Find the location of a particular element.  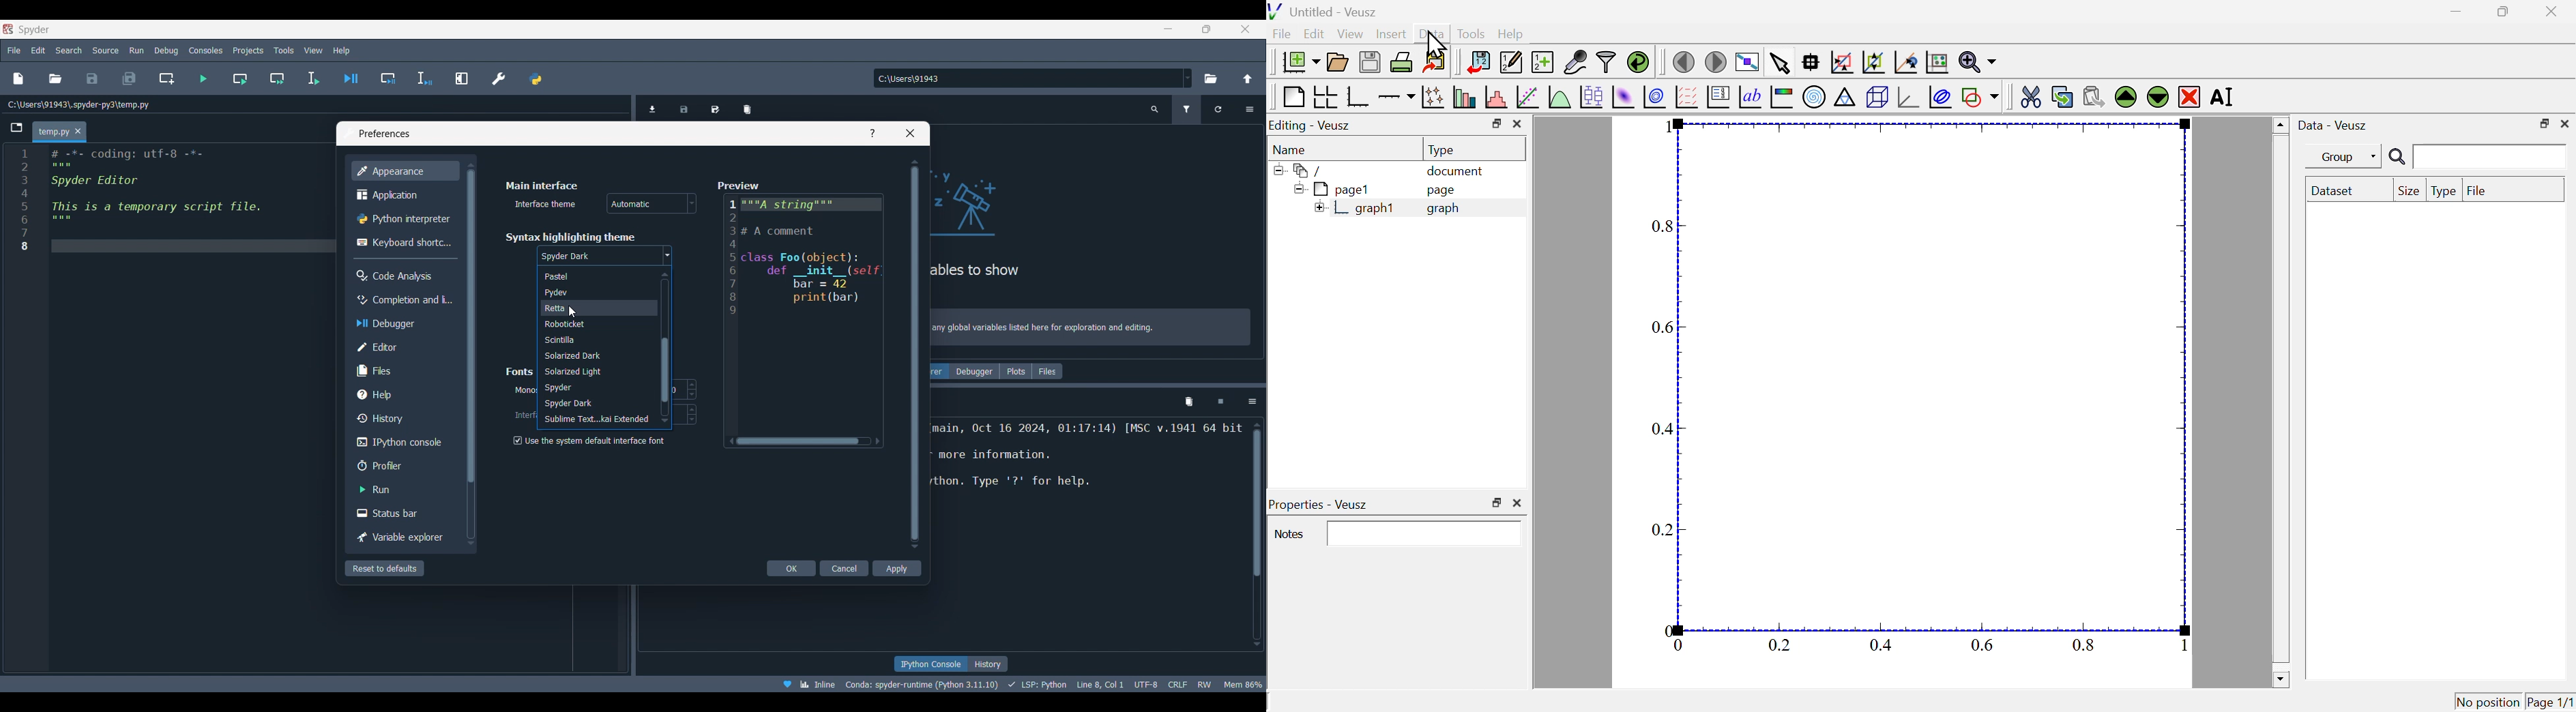

Cancel  is located at coordinates (845, 568).